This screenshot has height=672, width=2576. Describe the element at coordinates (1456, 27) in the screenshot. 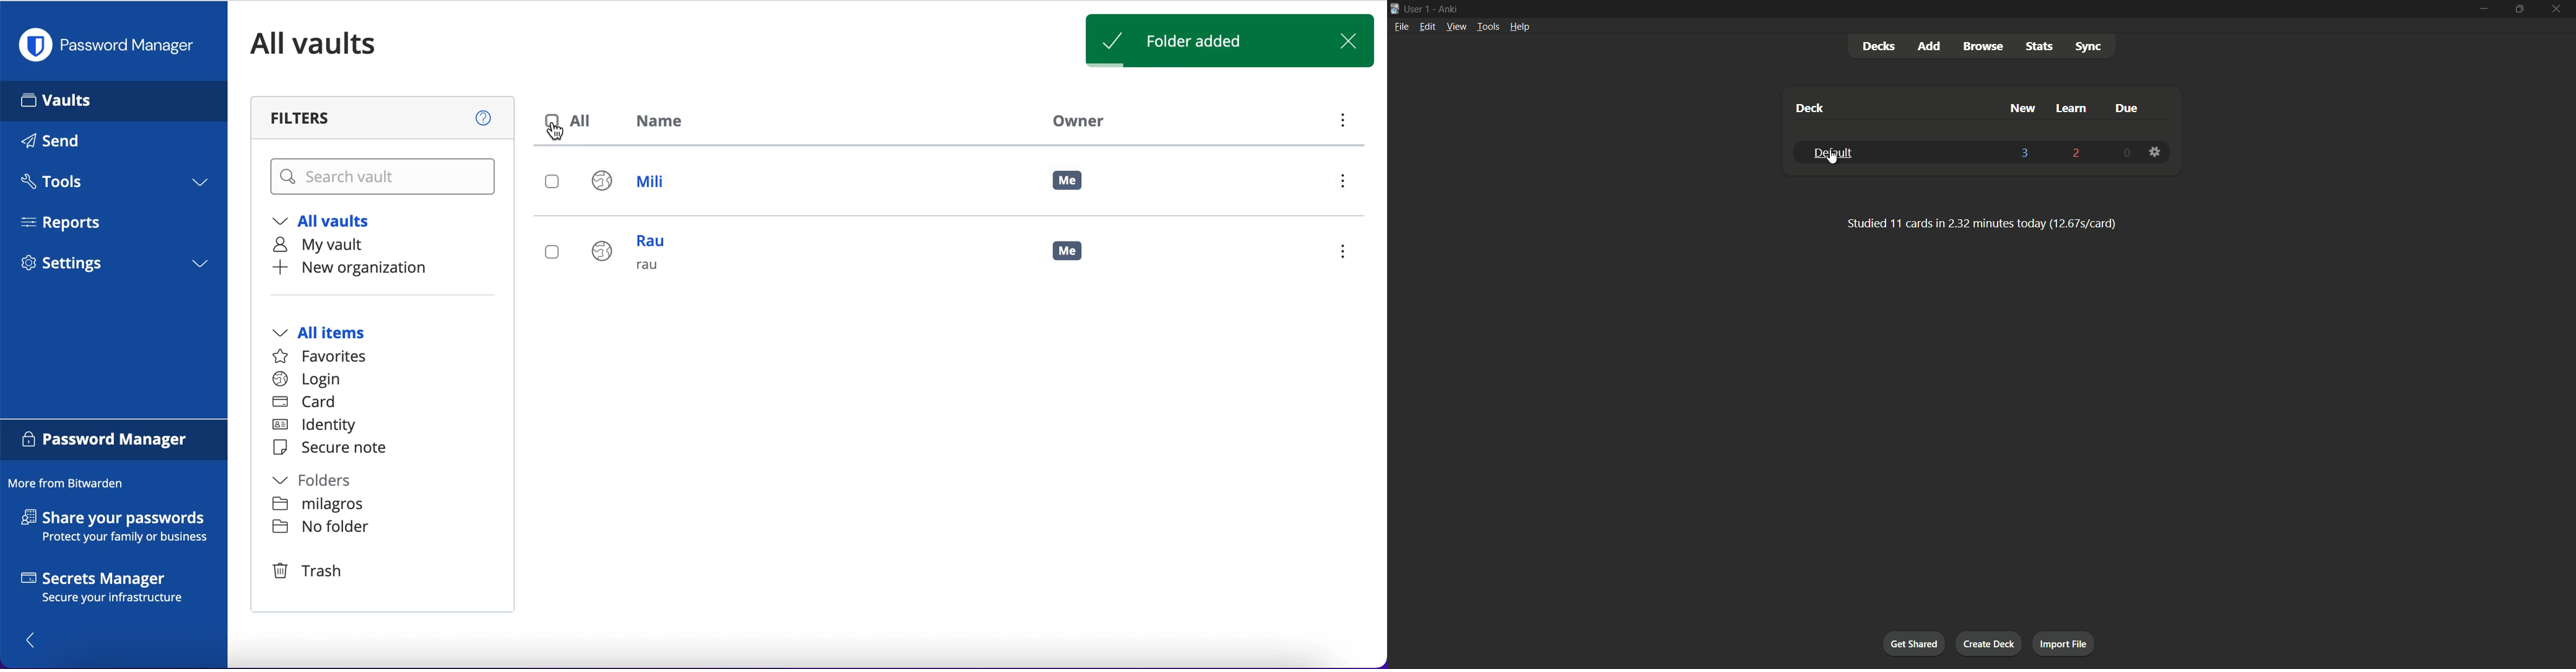

I see `view menu` at that location.